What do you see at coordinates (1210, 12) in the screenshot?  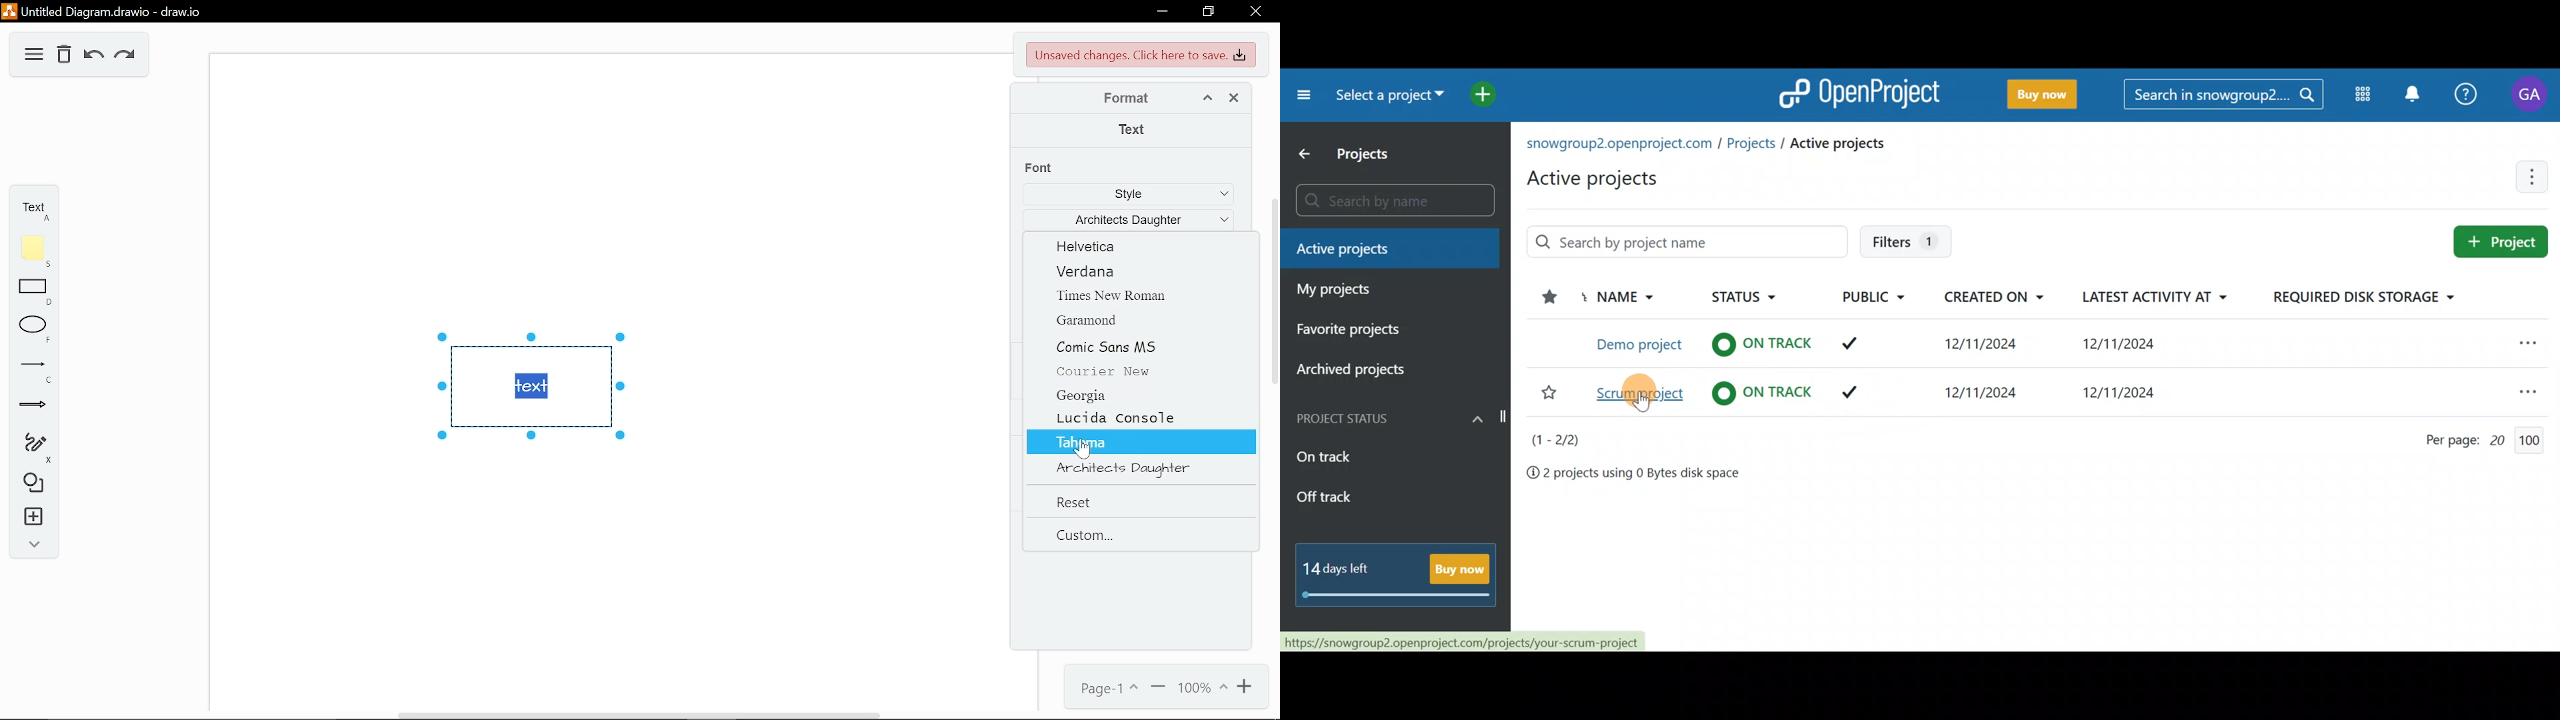 I see `restore down` at bounding box center [1210, 12].